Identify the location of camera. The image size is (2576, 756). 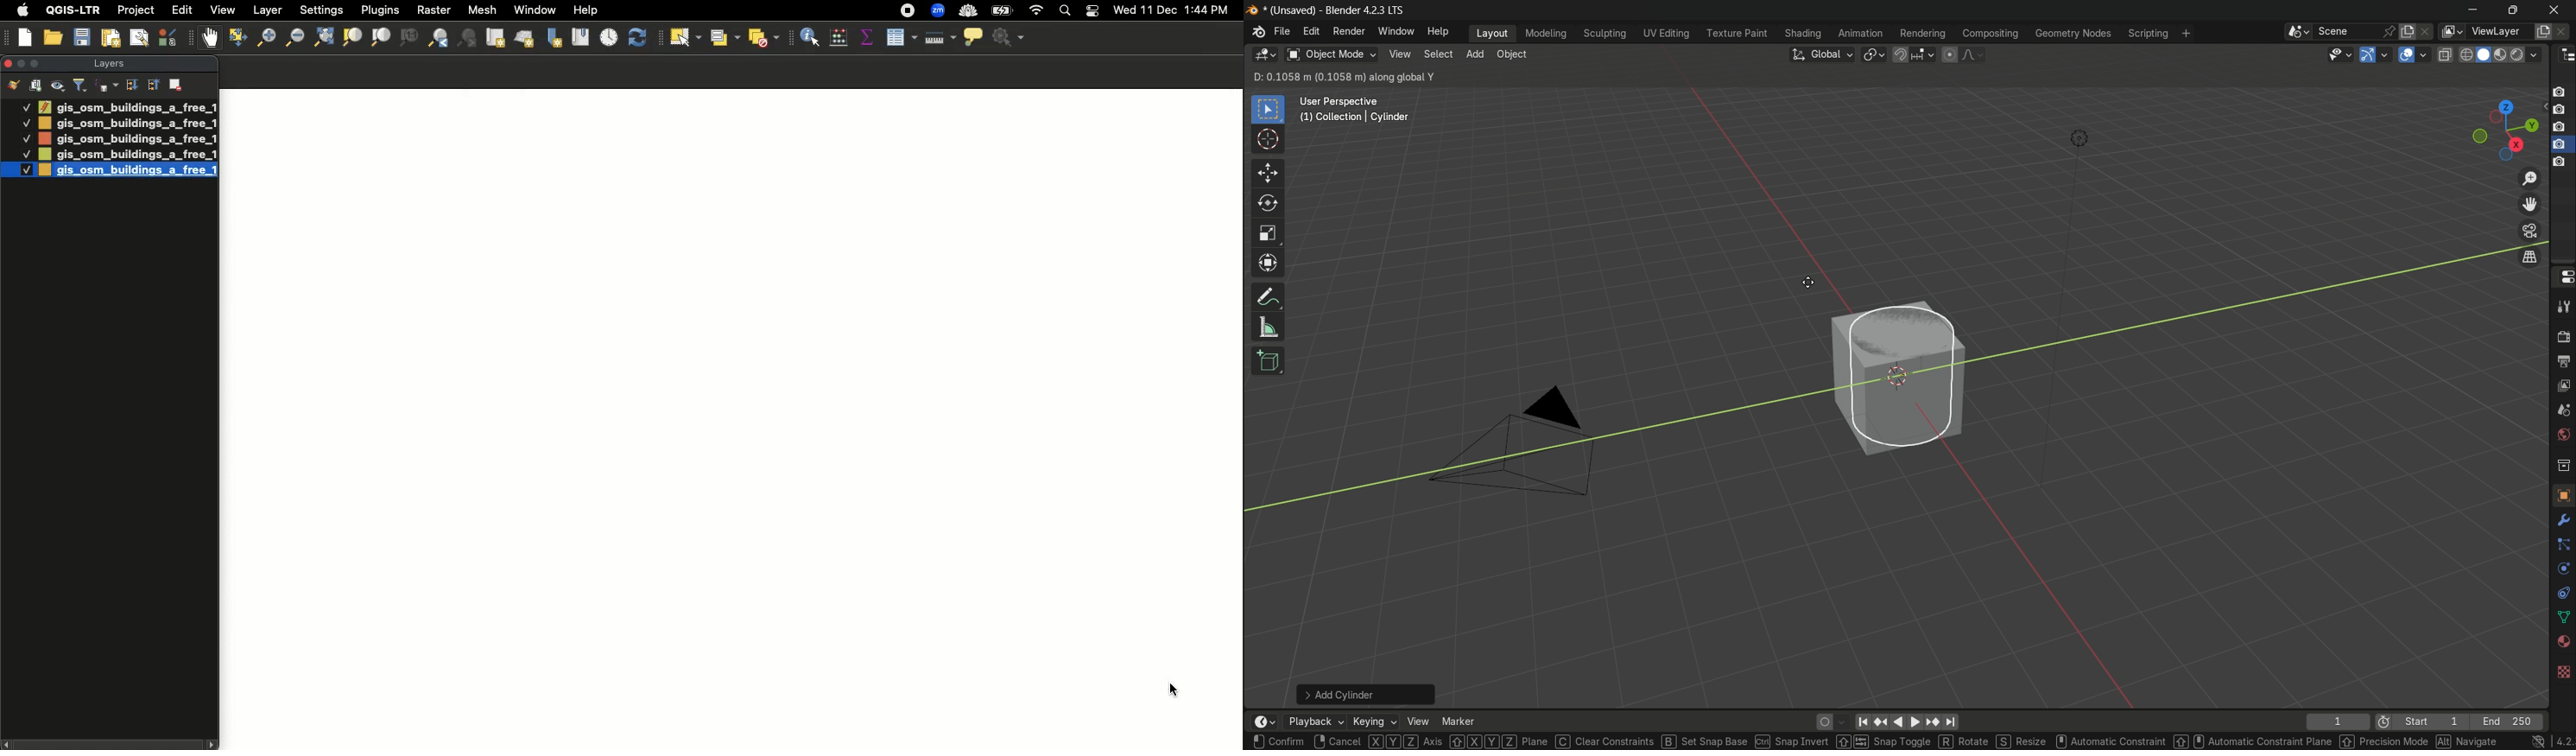
(1511, 440).